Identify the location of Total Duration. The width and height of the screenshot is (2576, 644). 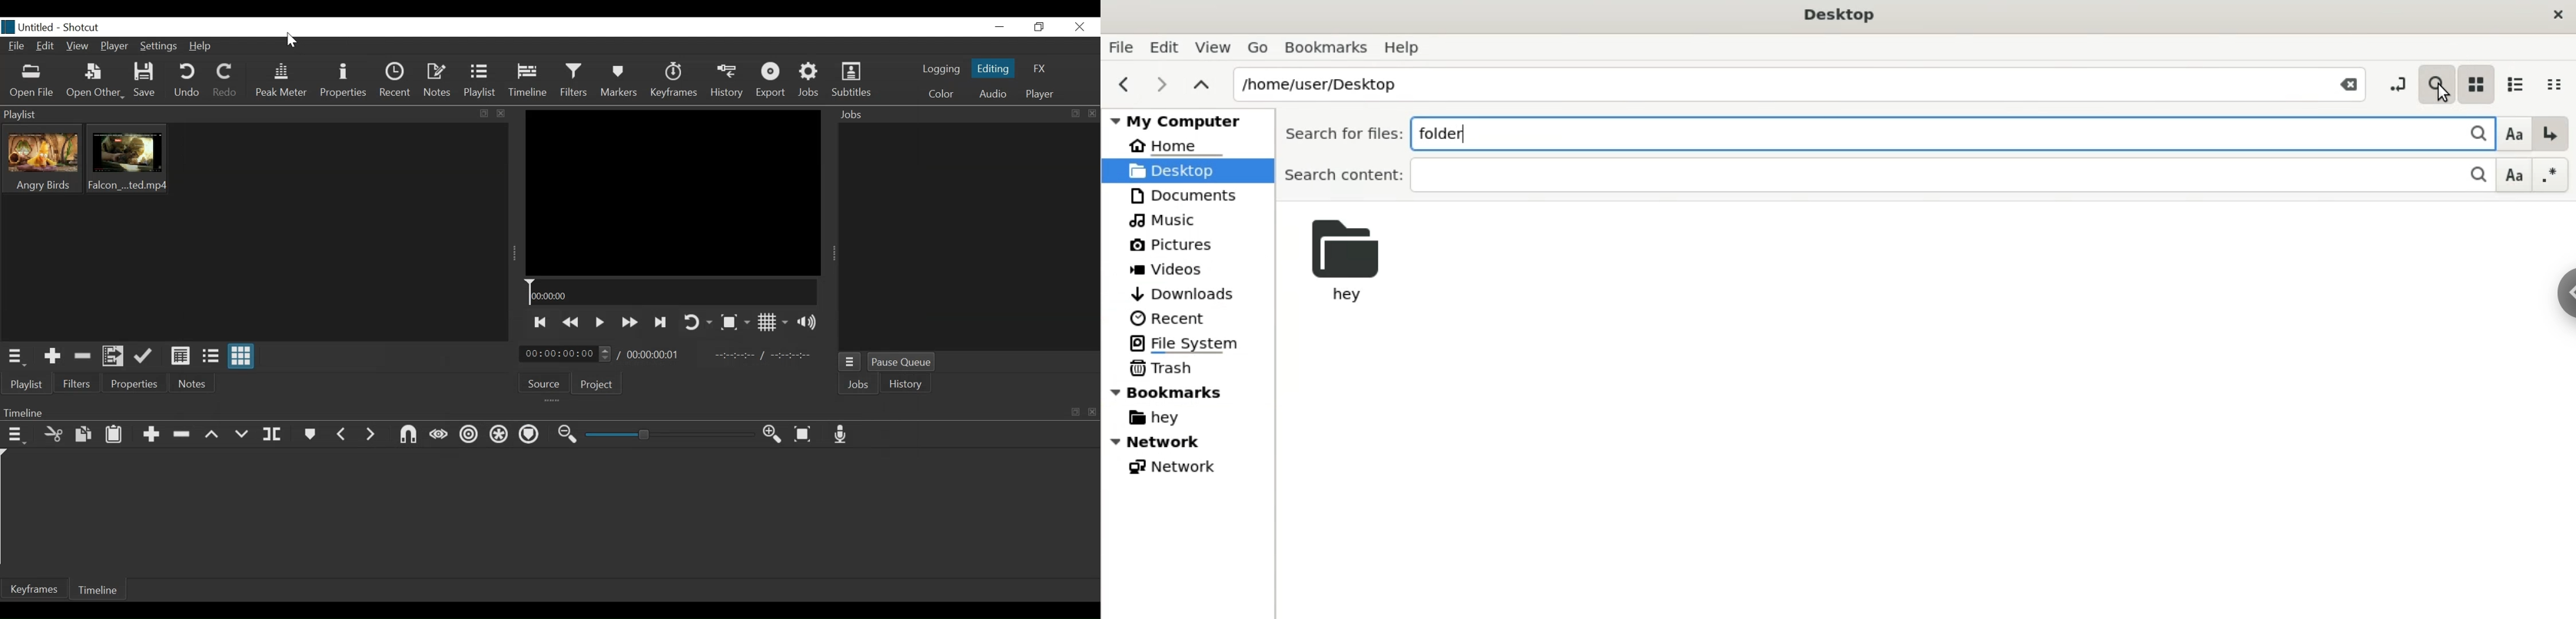
(656, 355).